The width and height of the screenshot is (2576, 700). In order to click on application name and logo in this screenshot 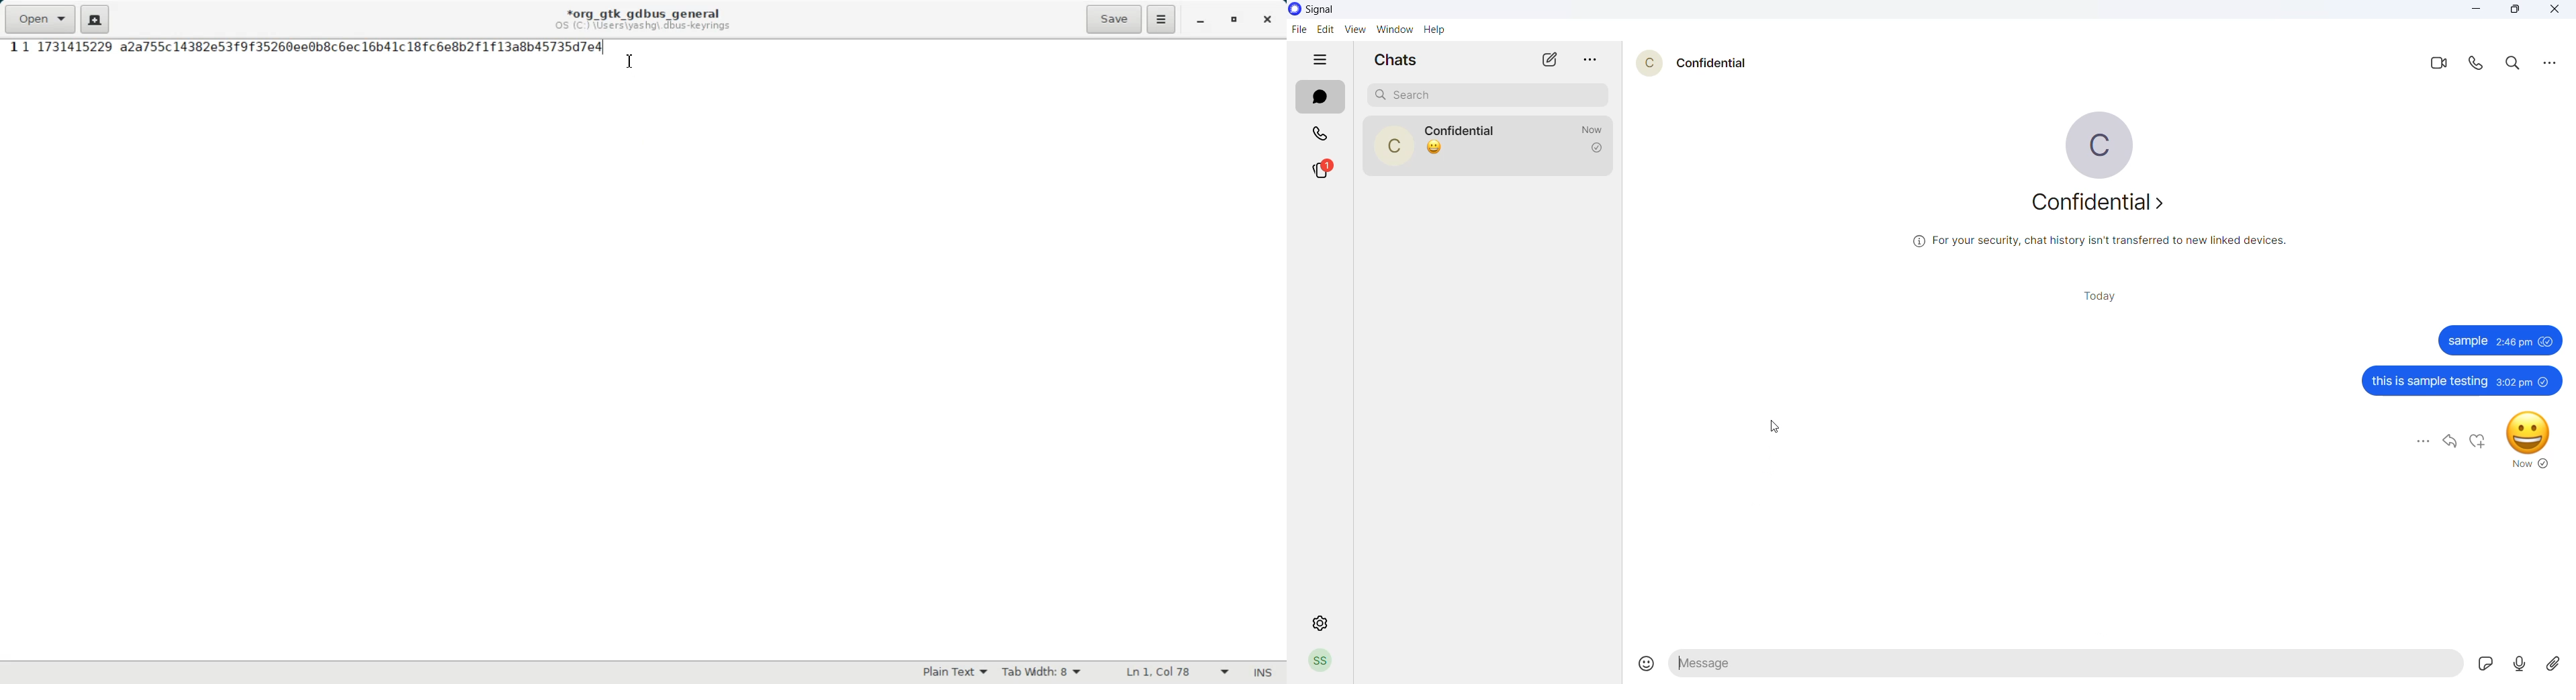, I will do `click(1322, 11)`.